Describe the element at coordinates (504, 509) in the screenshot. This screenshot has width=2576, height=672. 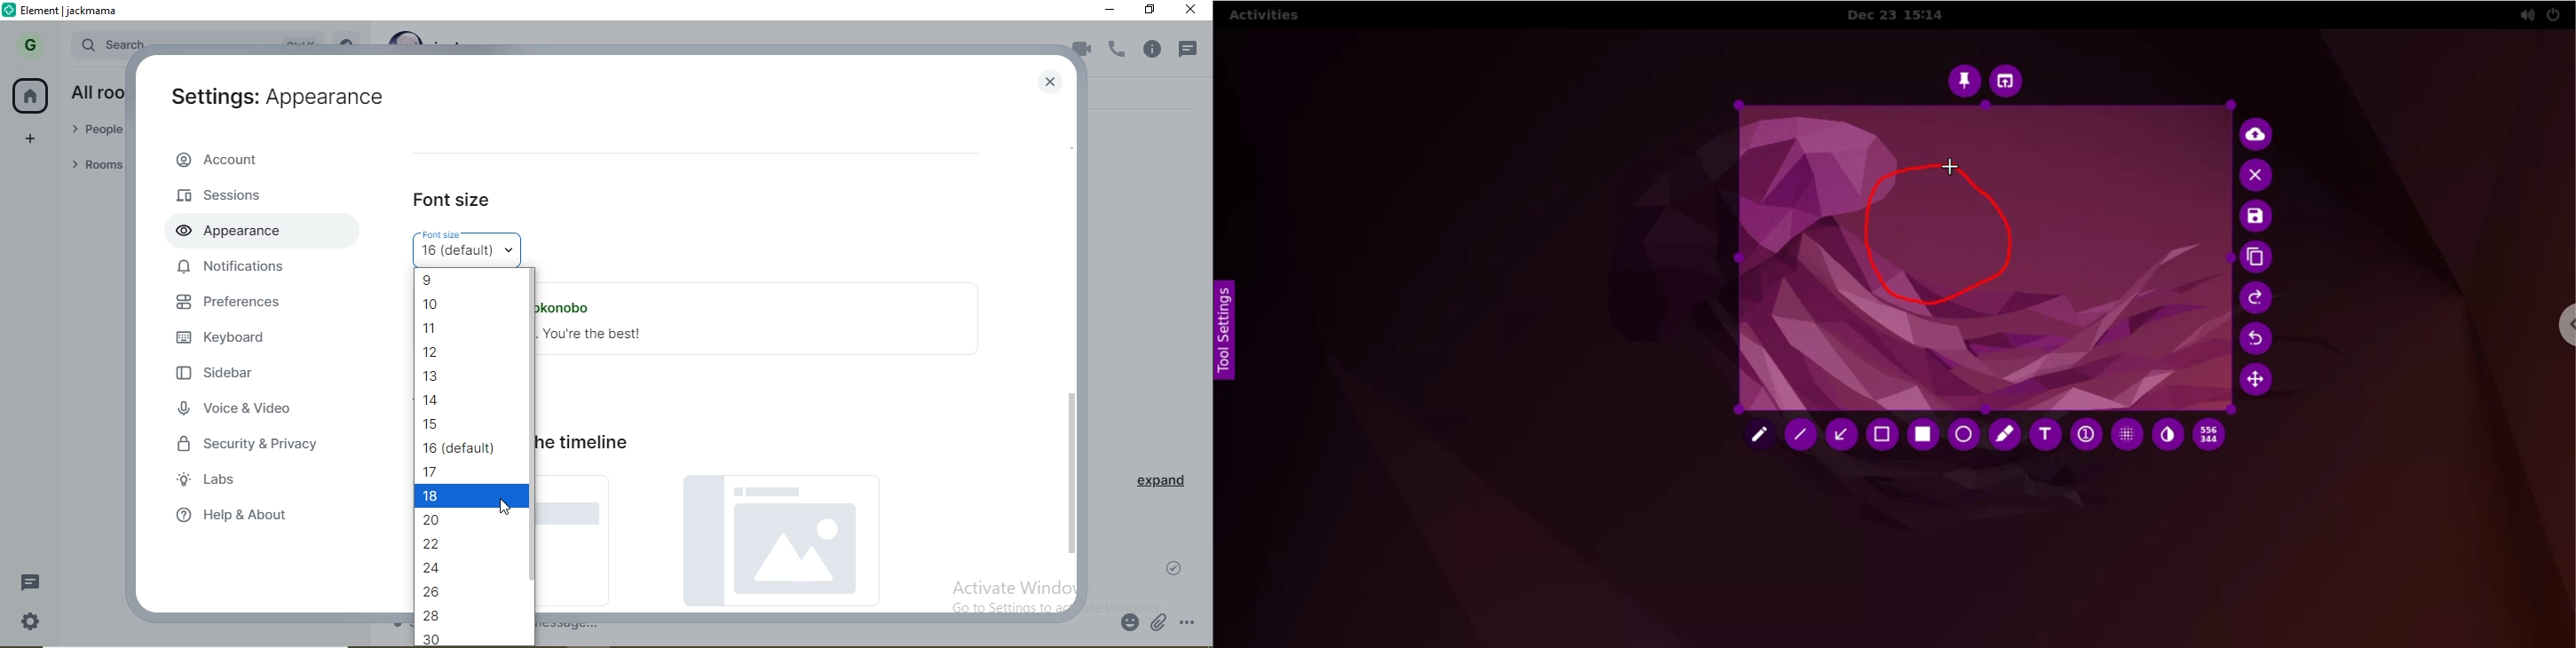
I see `cursor` at that location.